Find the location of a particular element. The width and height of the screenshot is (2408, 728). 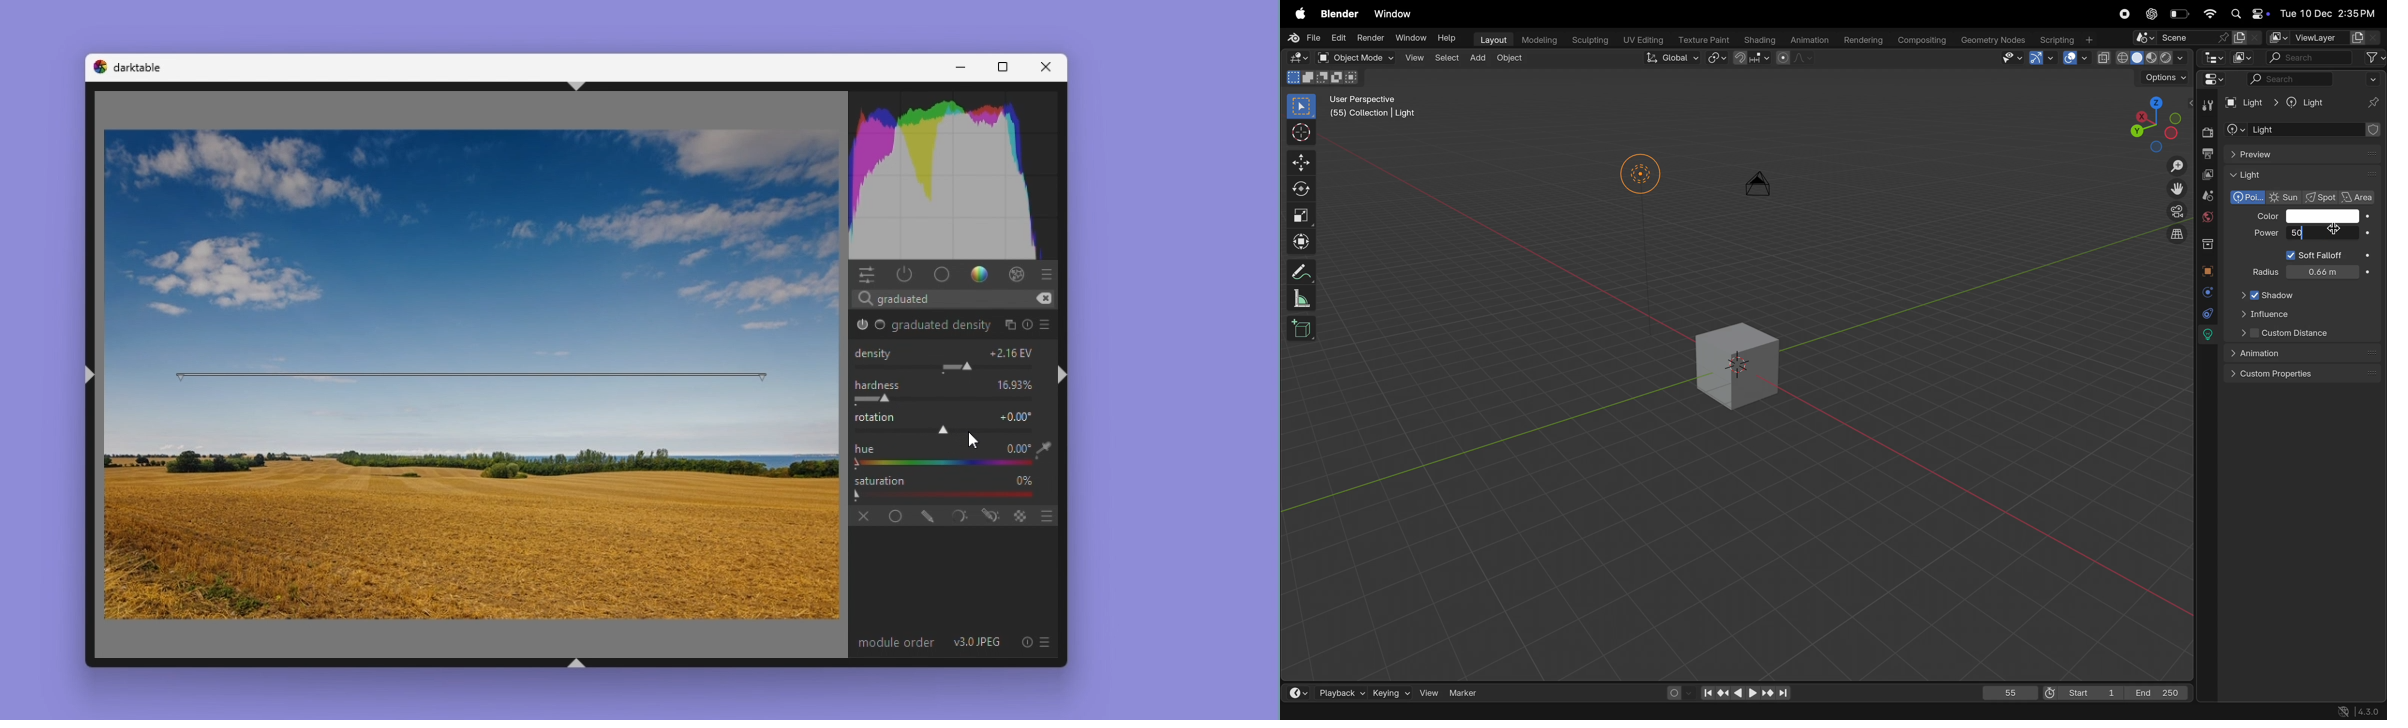

color picker is located at coordinates (938, 464).